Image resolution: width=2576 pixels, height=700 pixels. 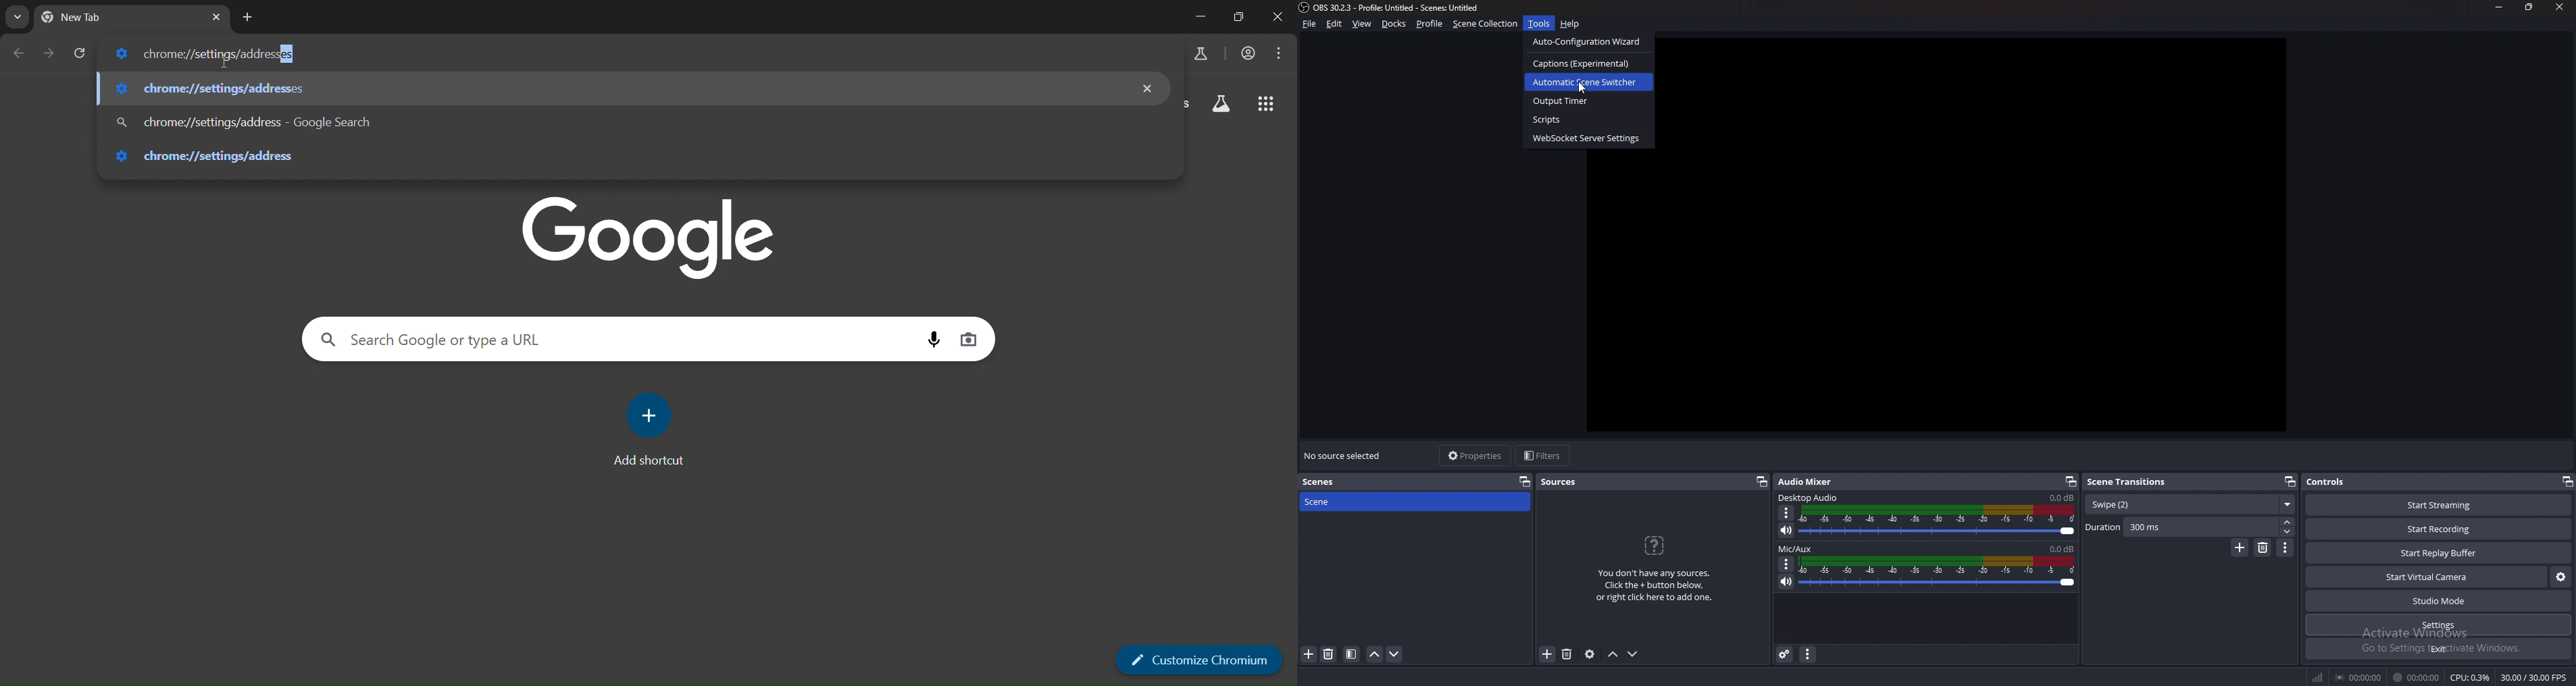 What do you see at coordinates (2190, 505) in the screenshot?
I see `swipe` at bounding box center [2190, 505].